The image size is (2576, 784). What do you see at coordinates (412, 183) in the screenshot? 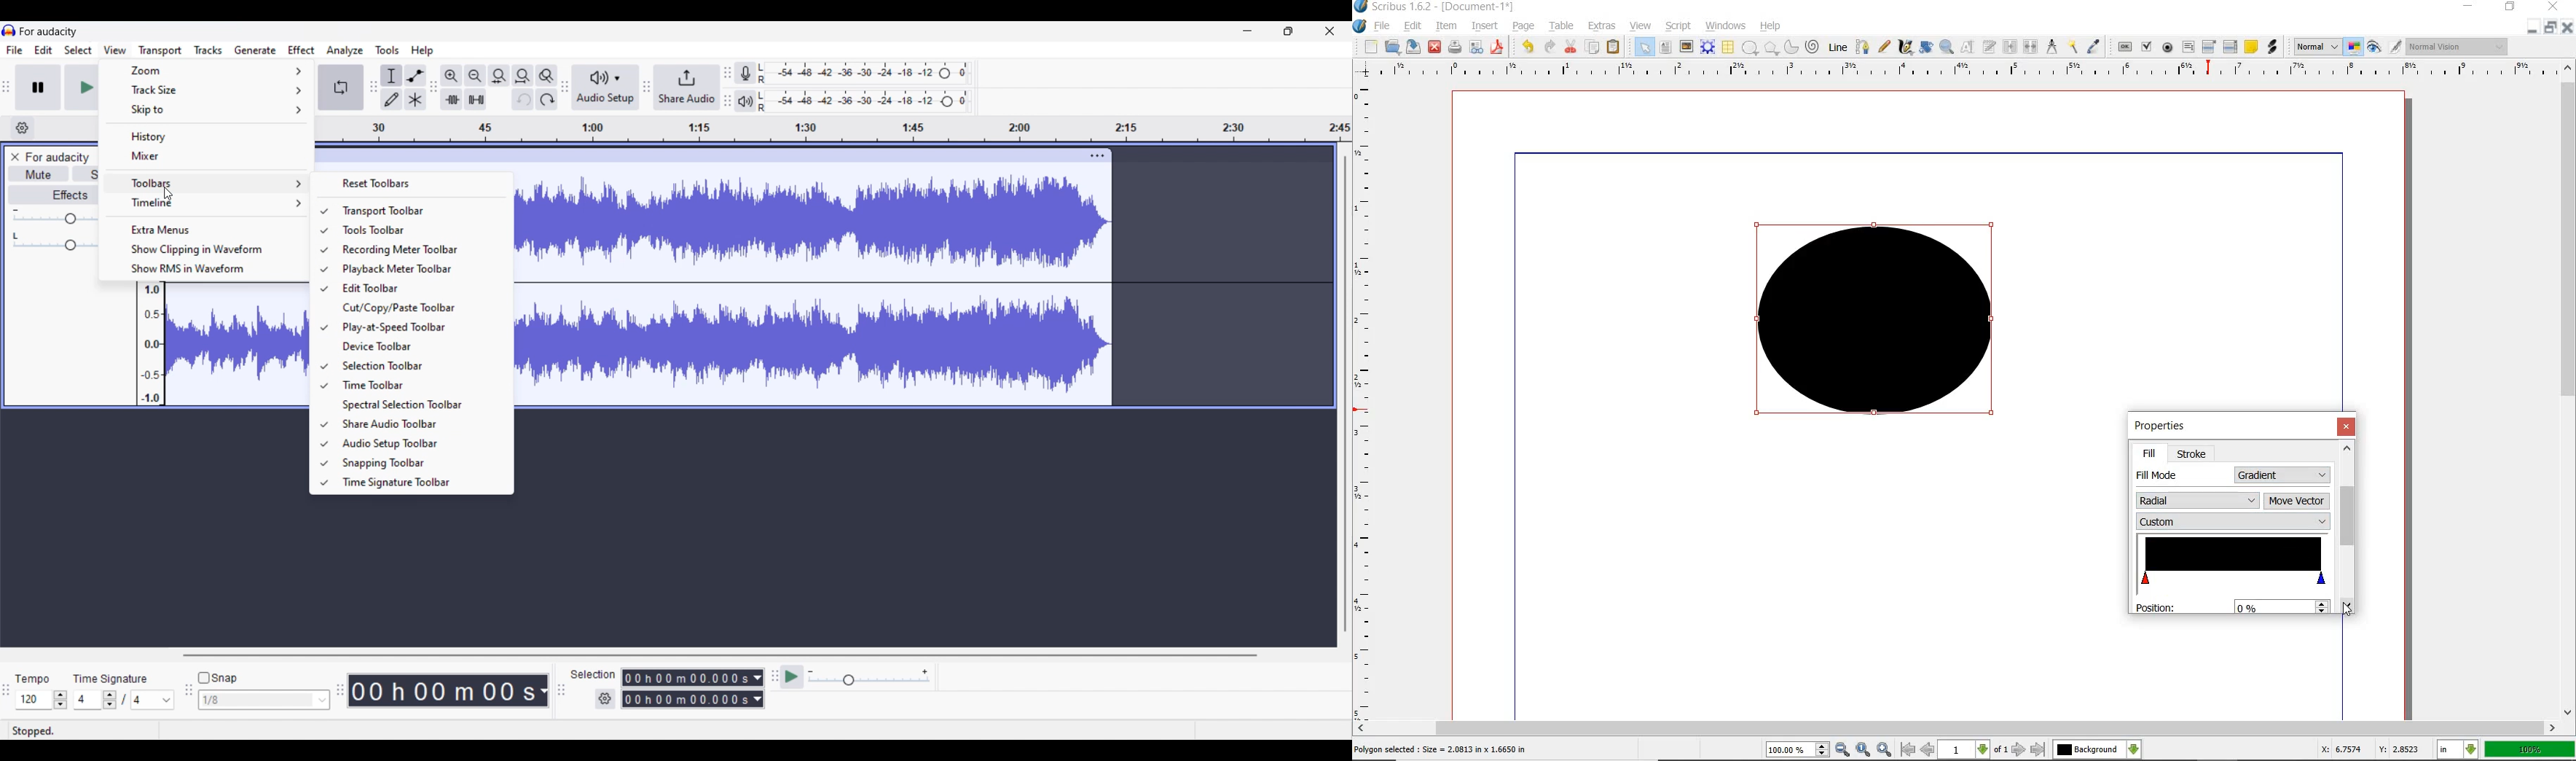
I see `Reset toolbars` at bounding box center [412, 183].